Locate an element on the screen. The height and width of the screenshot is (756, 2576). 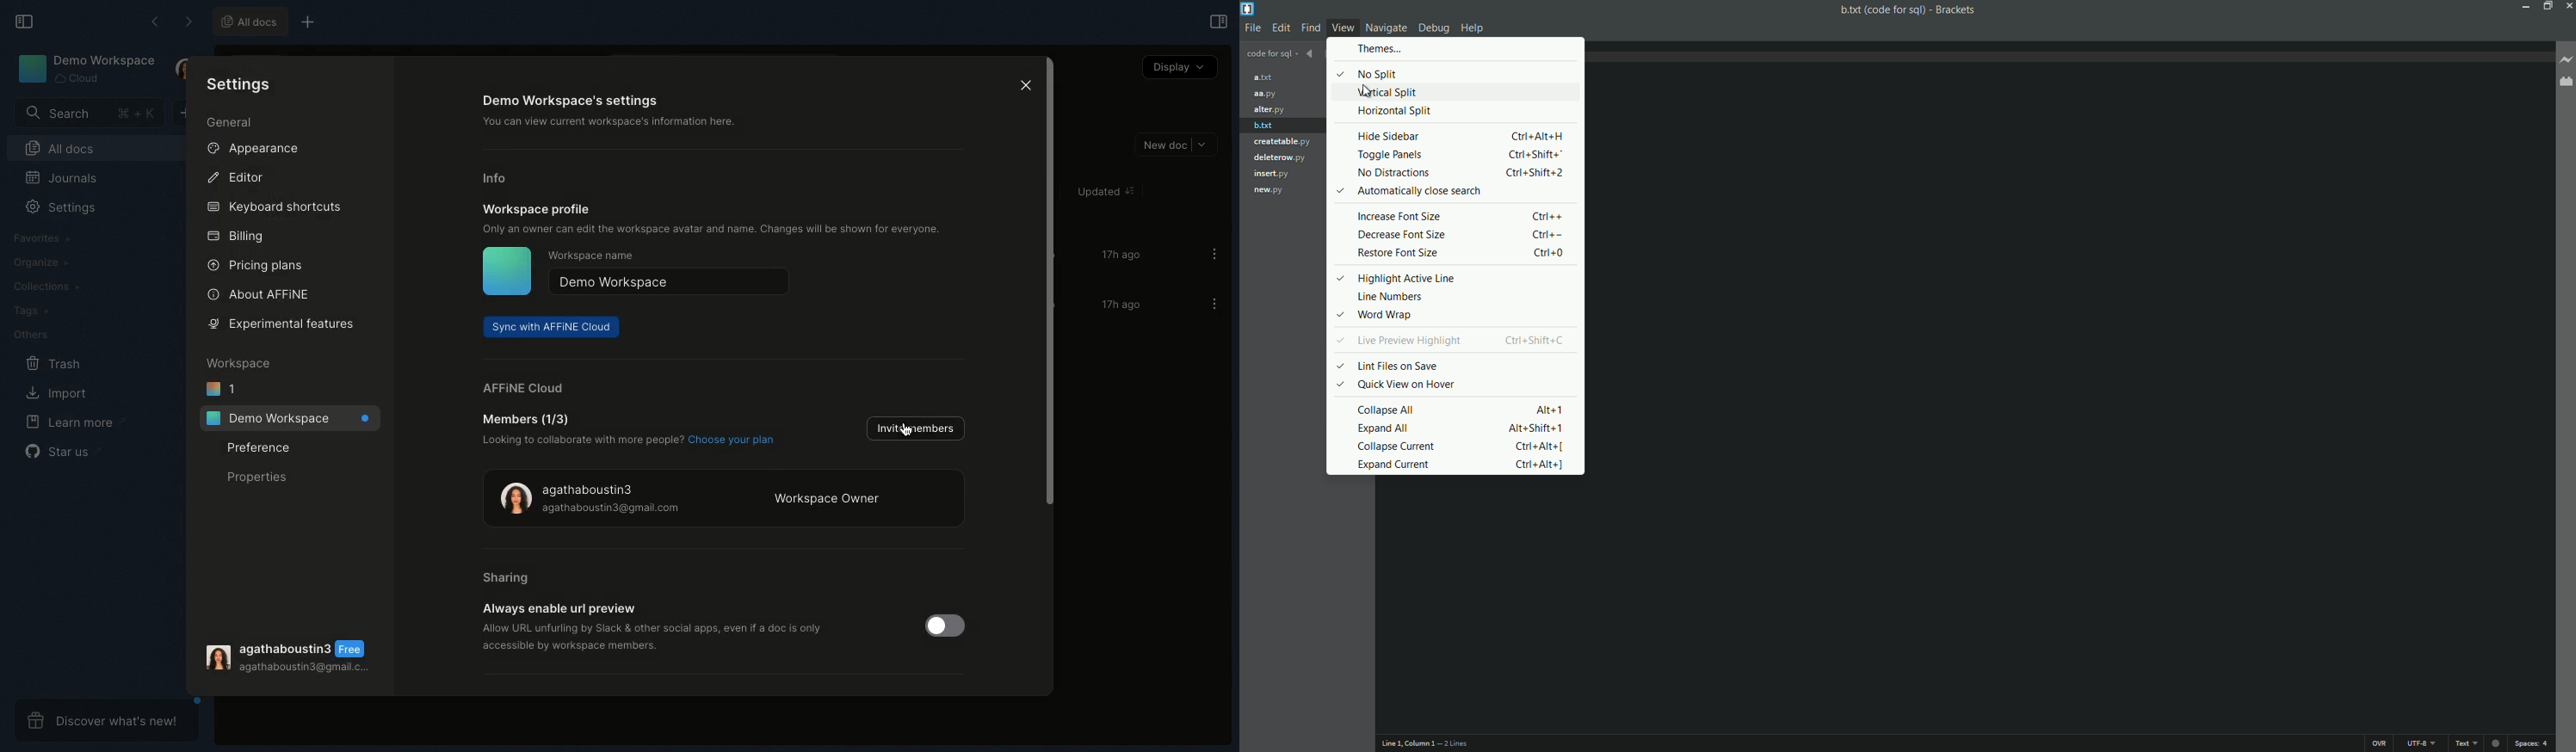
line numbers is located at coordinates (1462, 297).